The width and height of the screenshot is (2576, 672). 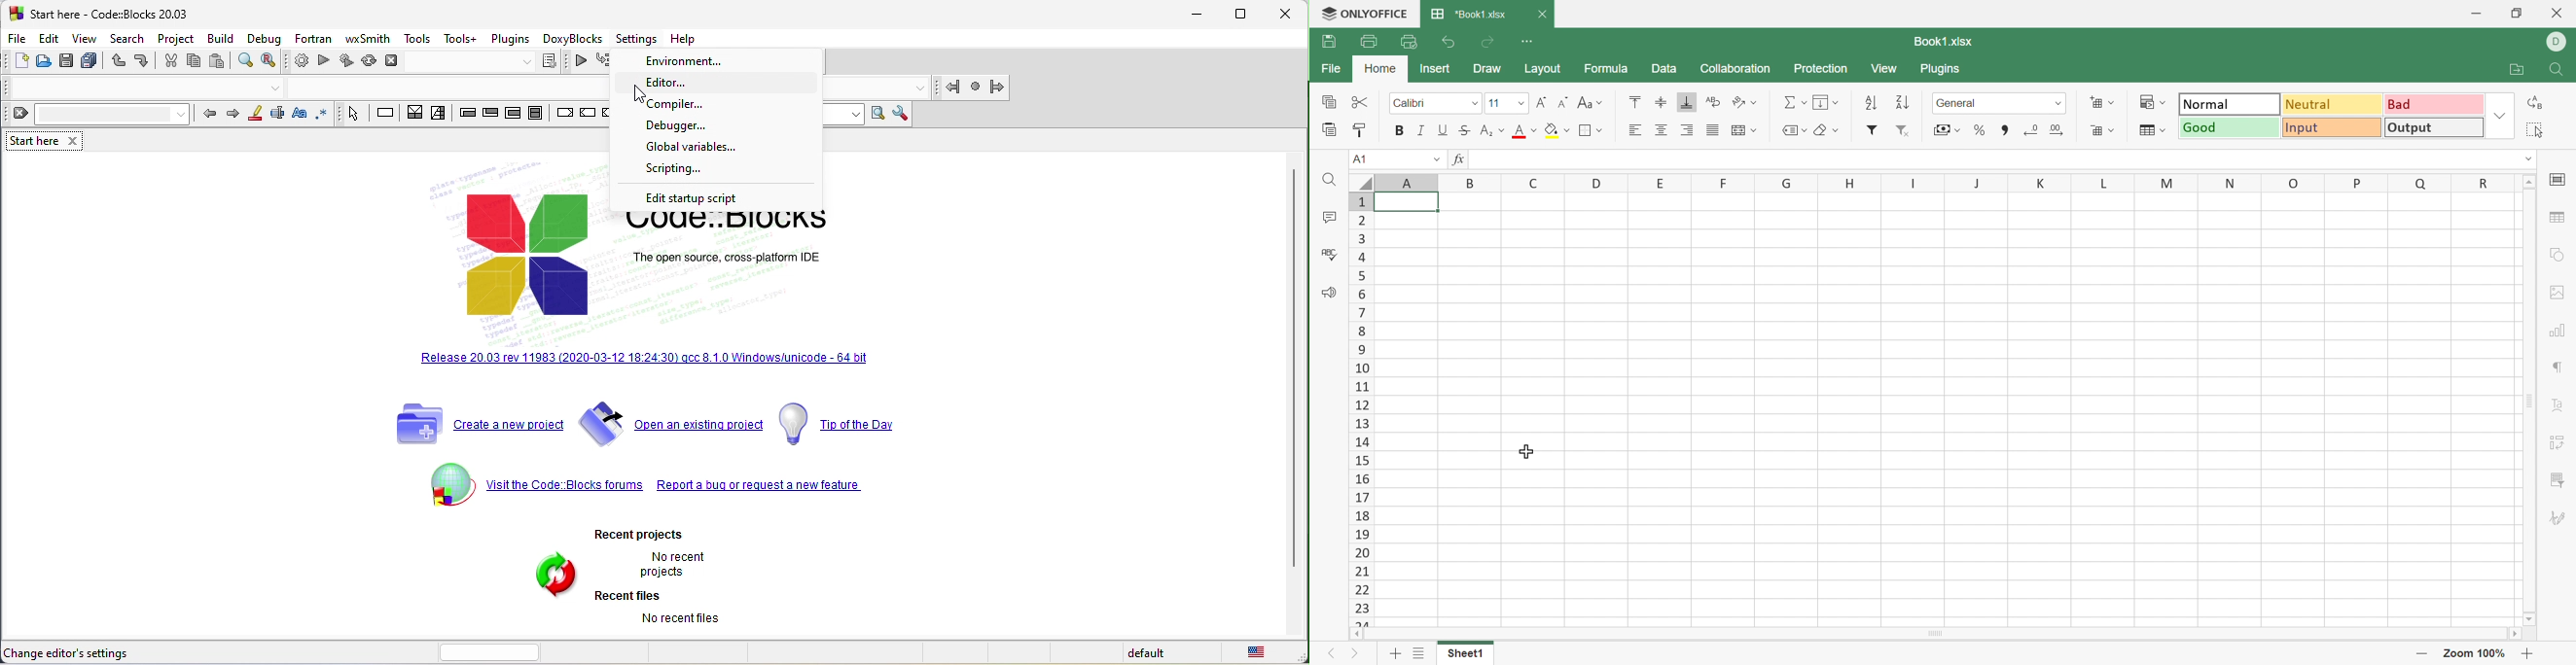 I want to click on Remove filter, so click(x=1906, y=131).